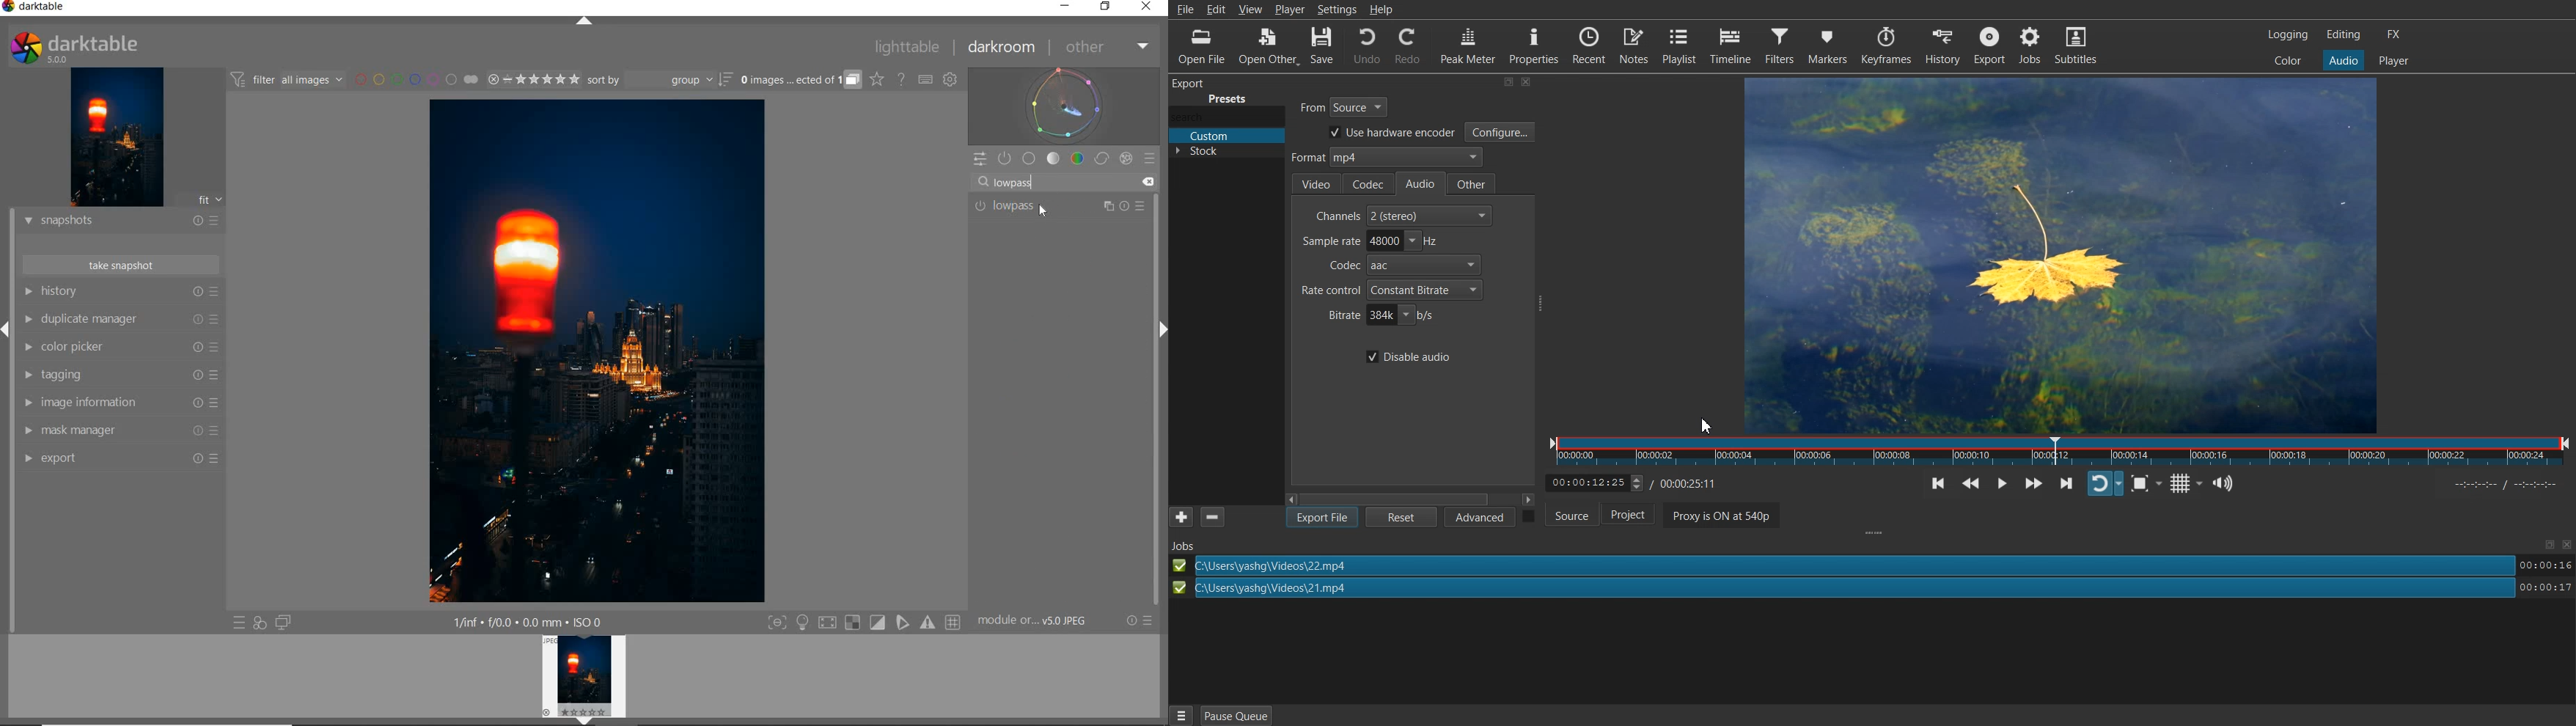 This screenshot has width=2576, height=728. Describe the element at coordinates (2343, 59) in the screenshot. I see `Audio` at that location.